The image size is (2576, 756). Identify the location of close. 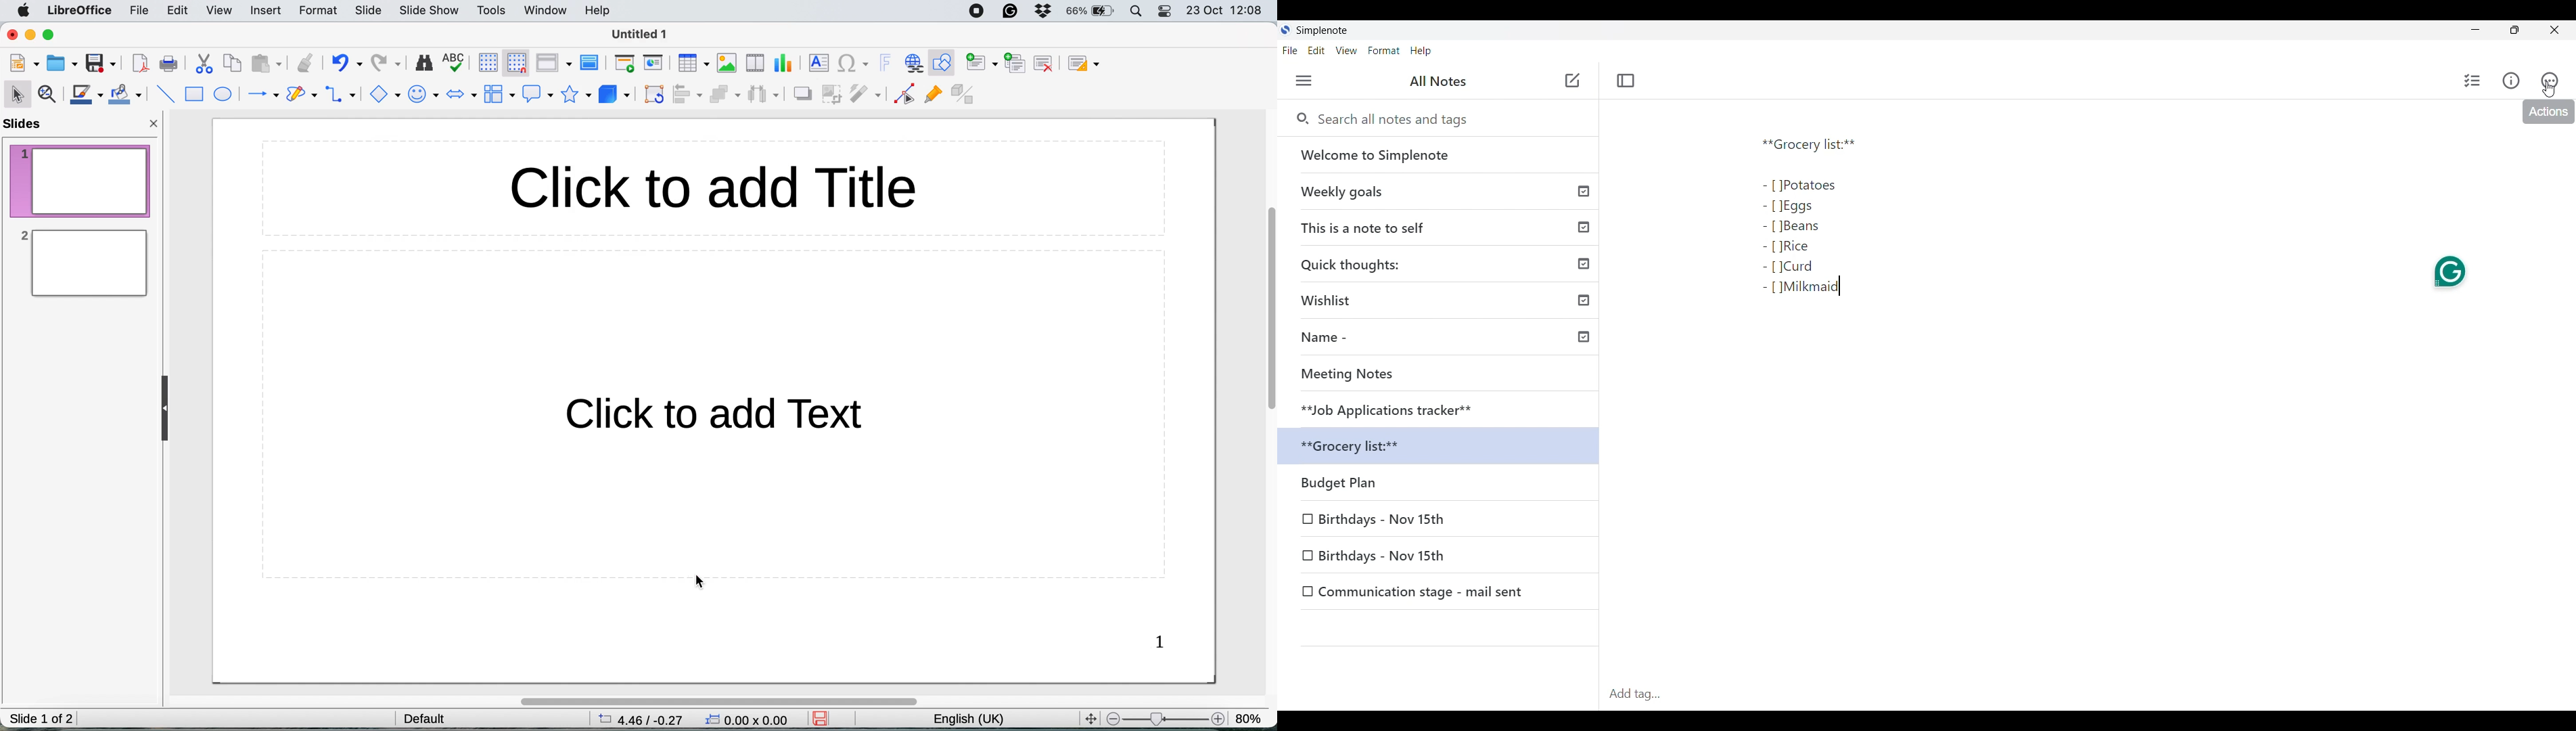
(12, 35).